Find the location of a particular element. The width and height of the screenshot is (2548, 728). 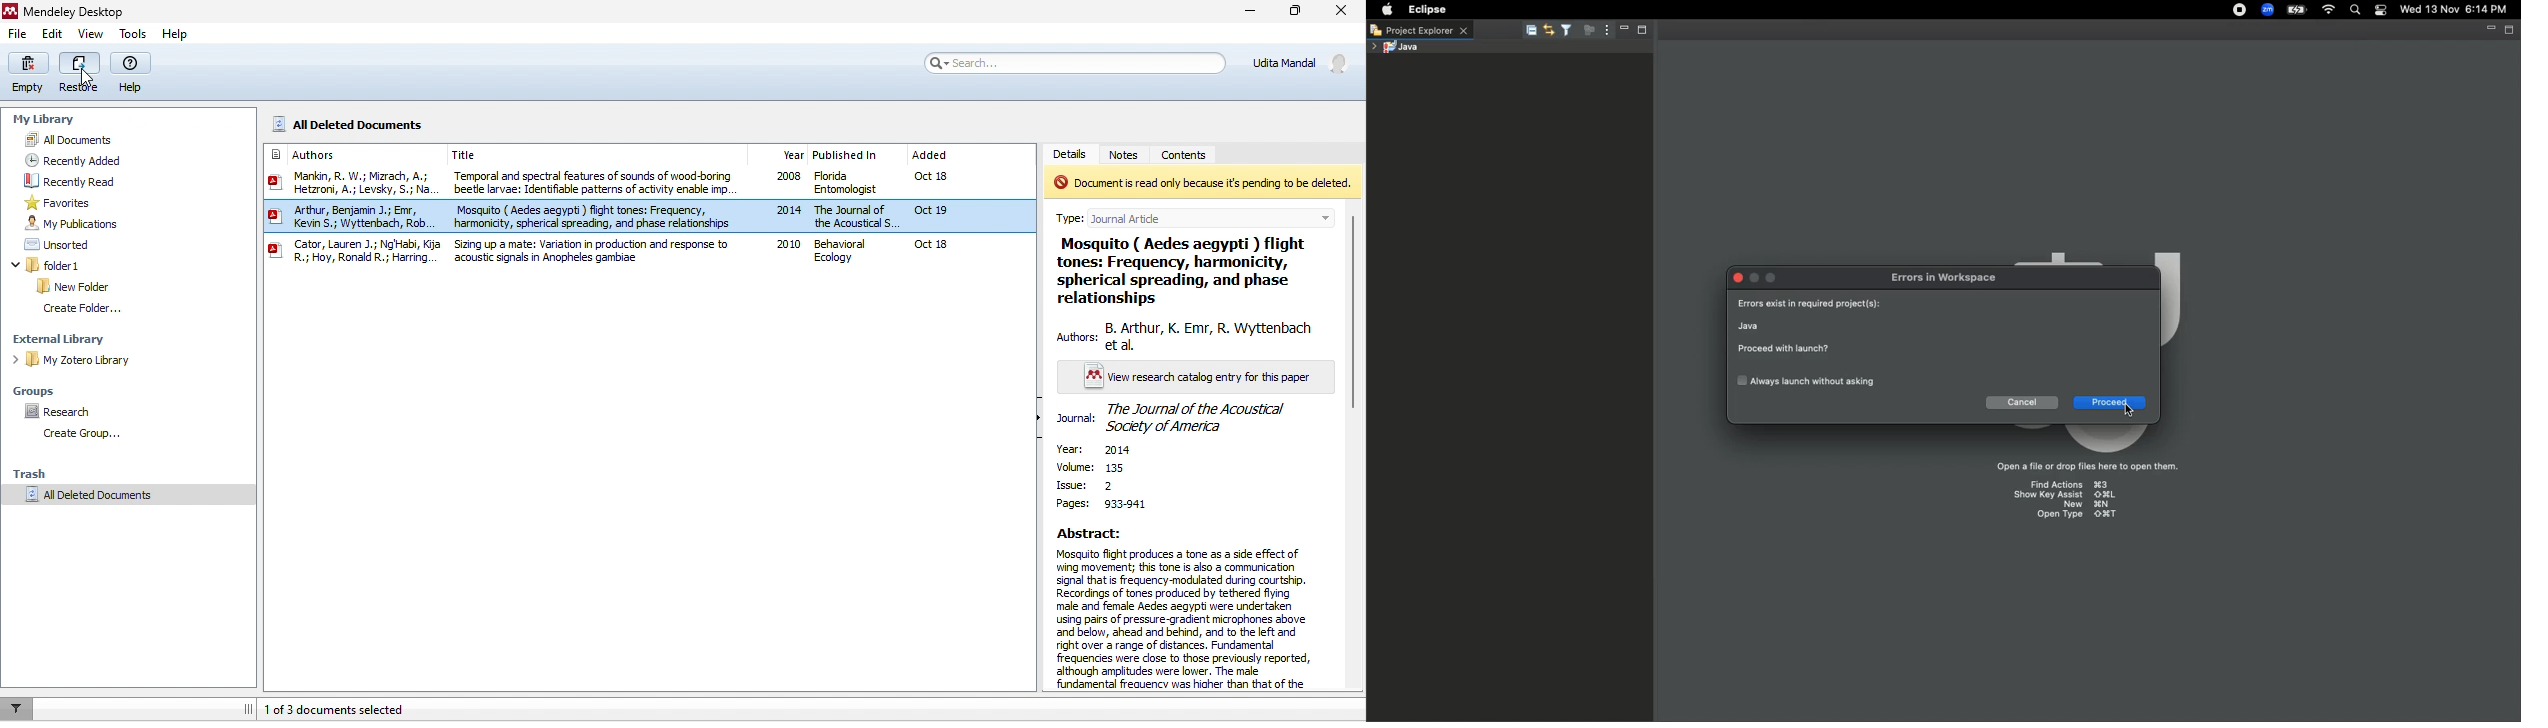

trash is located at coordinates (40, 473).